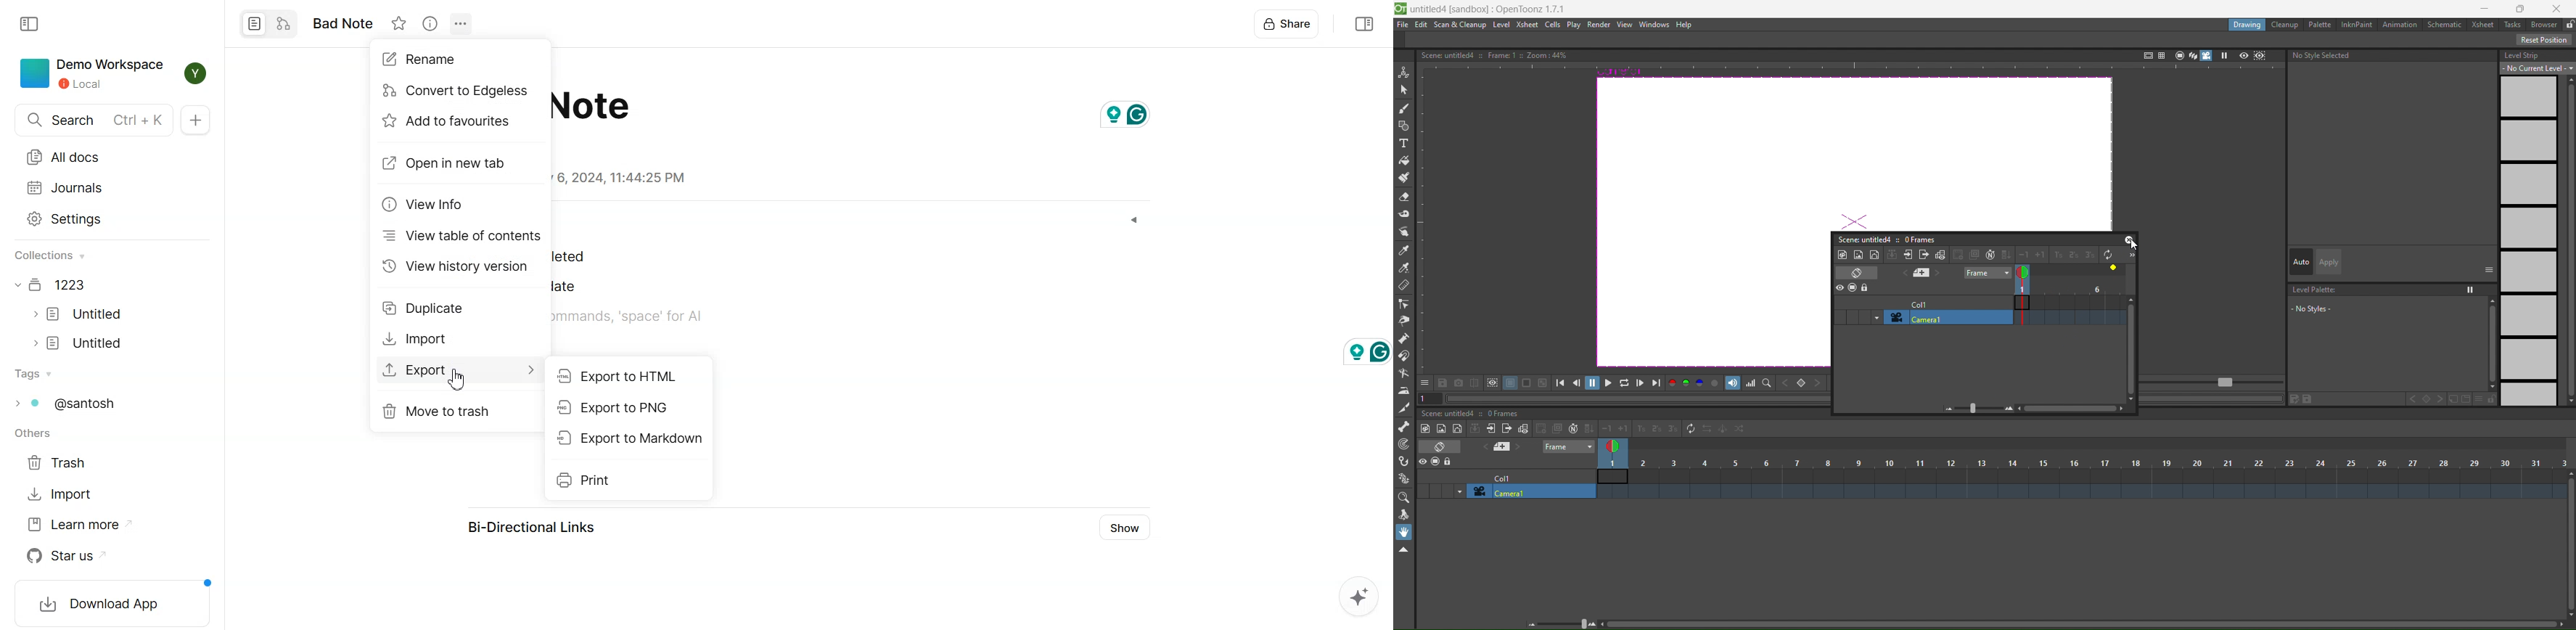 The height and width of the screenshot is (644, 2576). Describe the element at coordinates (1741, 429) in the screenshot. I see `random` at that location.